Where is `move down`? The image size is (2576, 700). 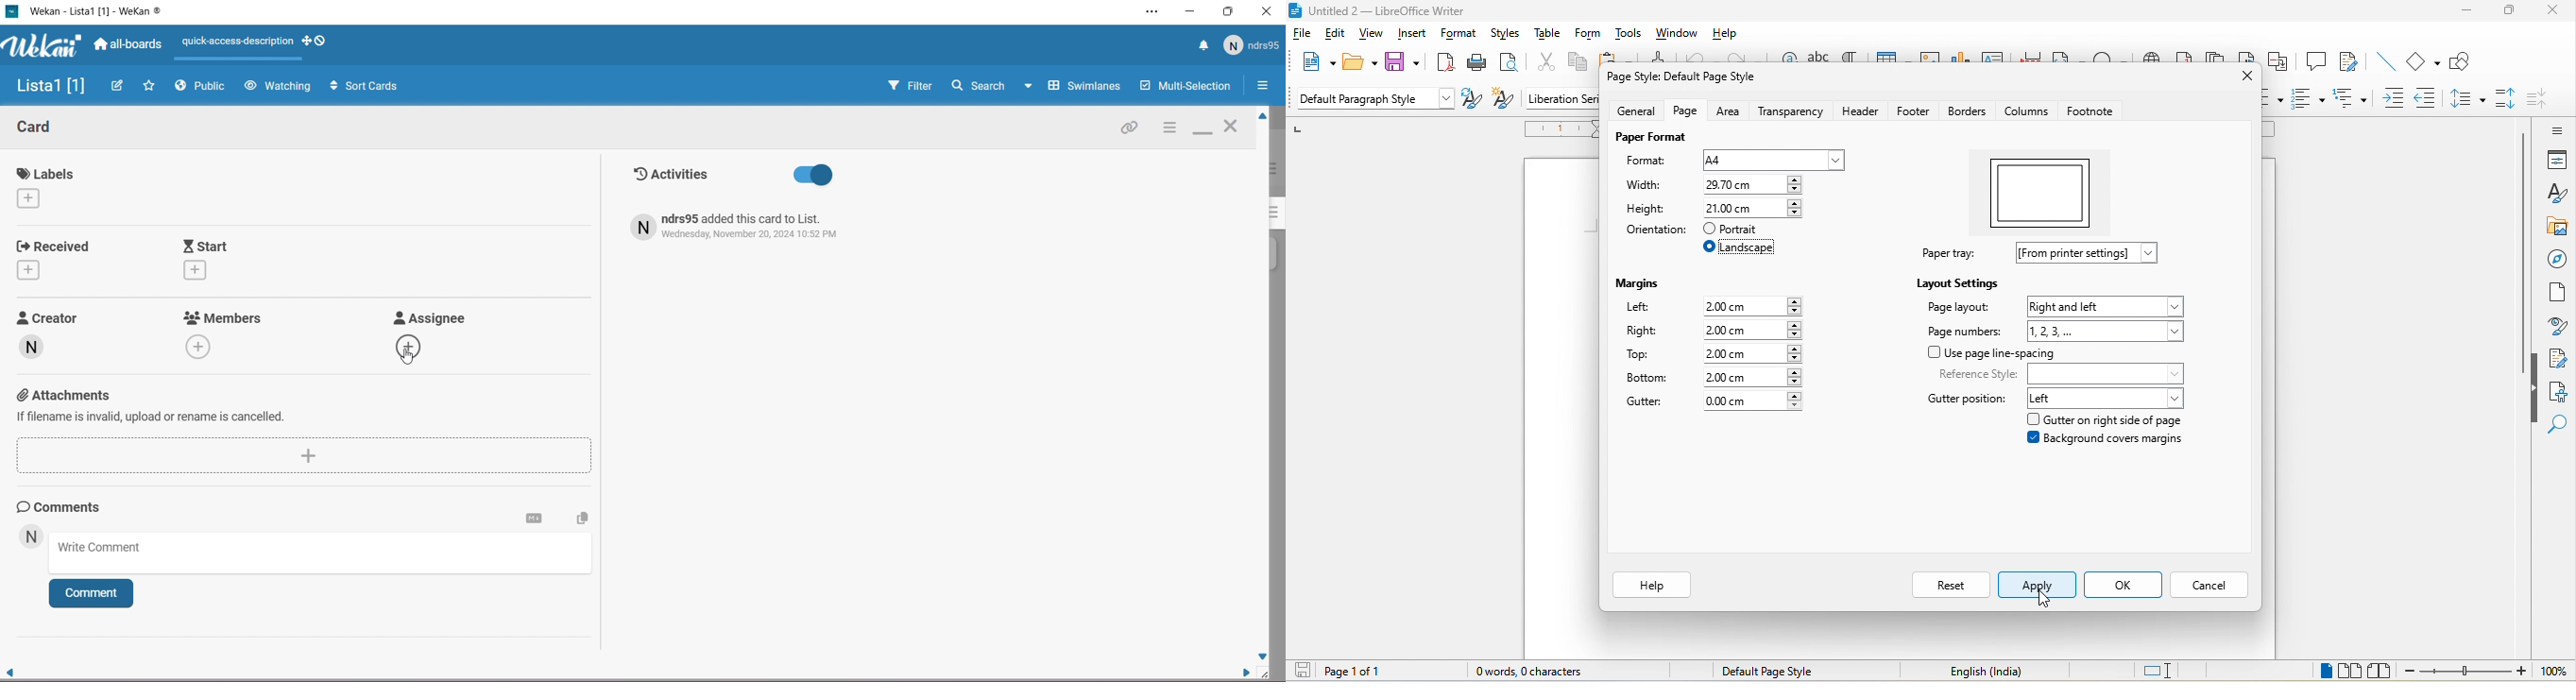
move down is located at coordinates (1264, 655).